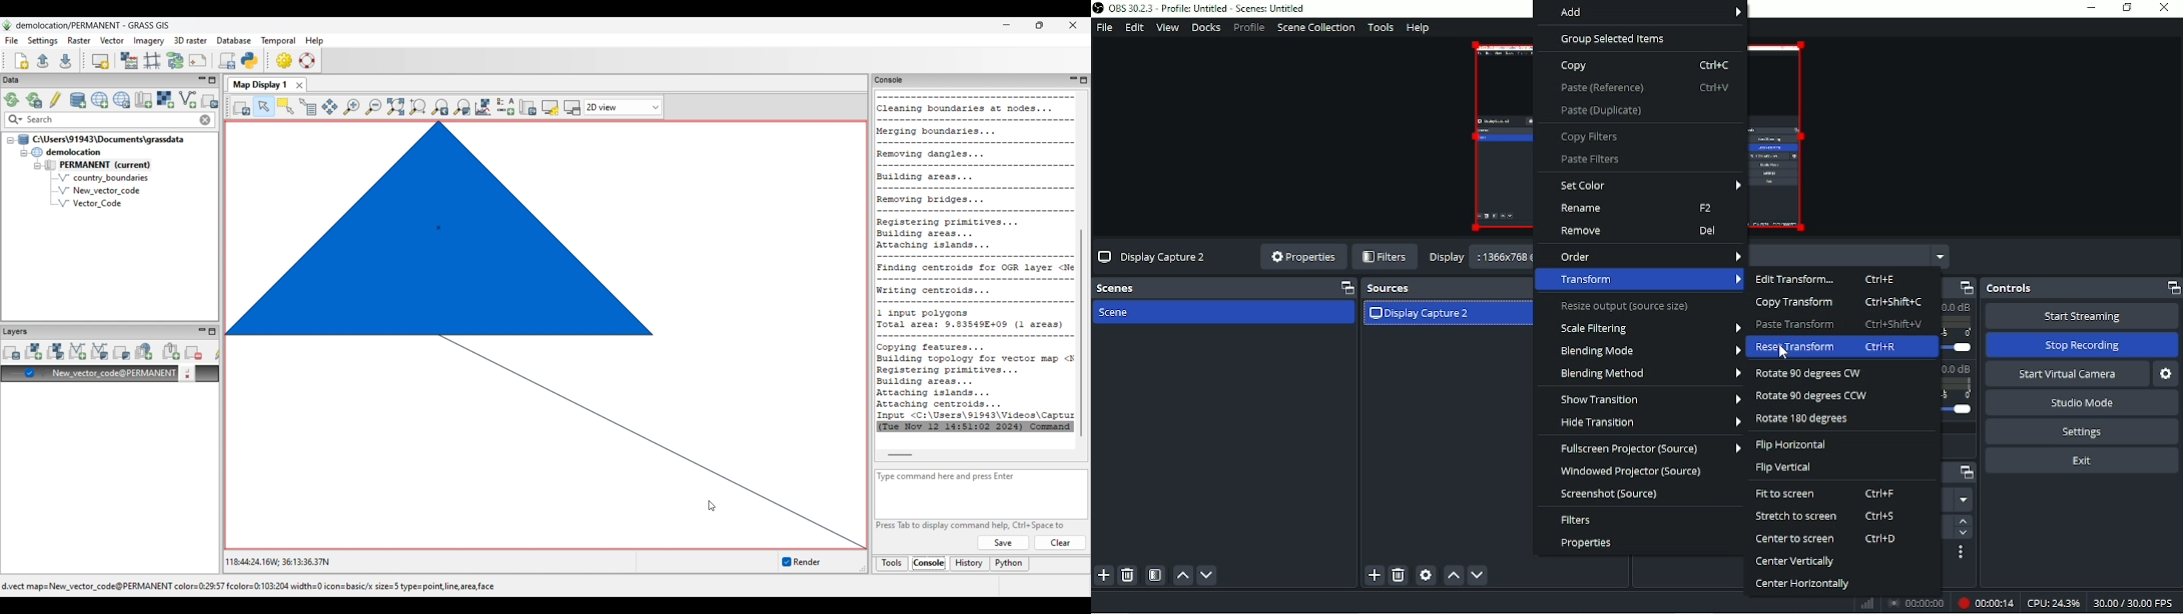 The width and height of the screenshot is (2184, 616). I want to click on Graph, so click(1869, 604).